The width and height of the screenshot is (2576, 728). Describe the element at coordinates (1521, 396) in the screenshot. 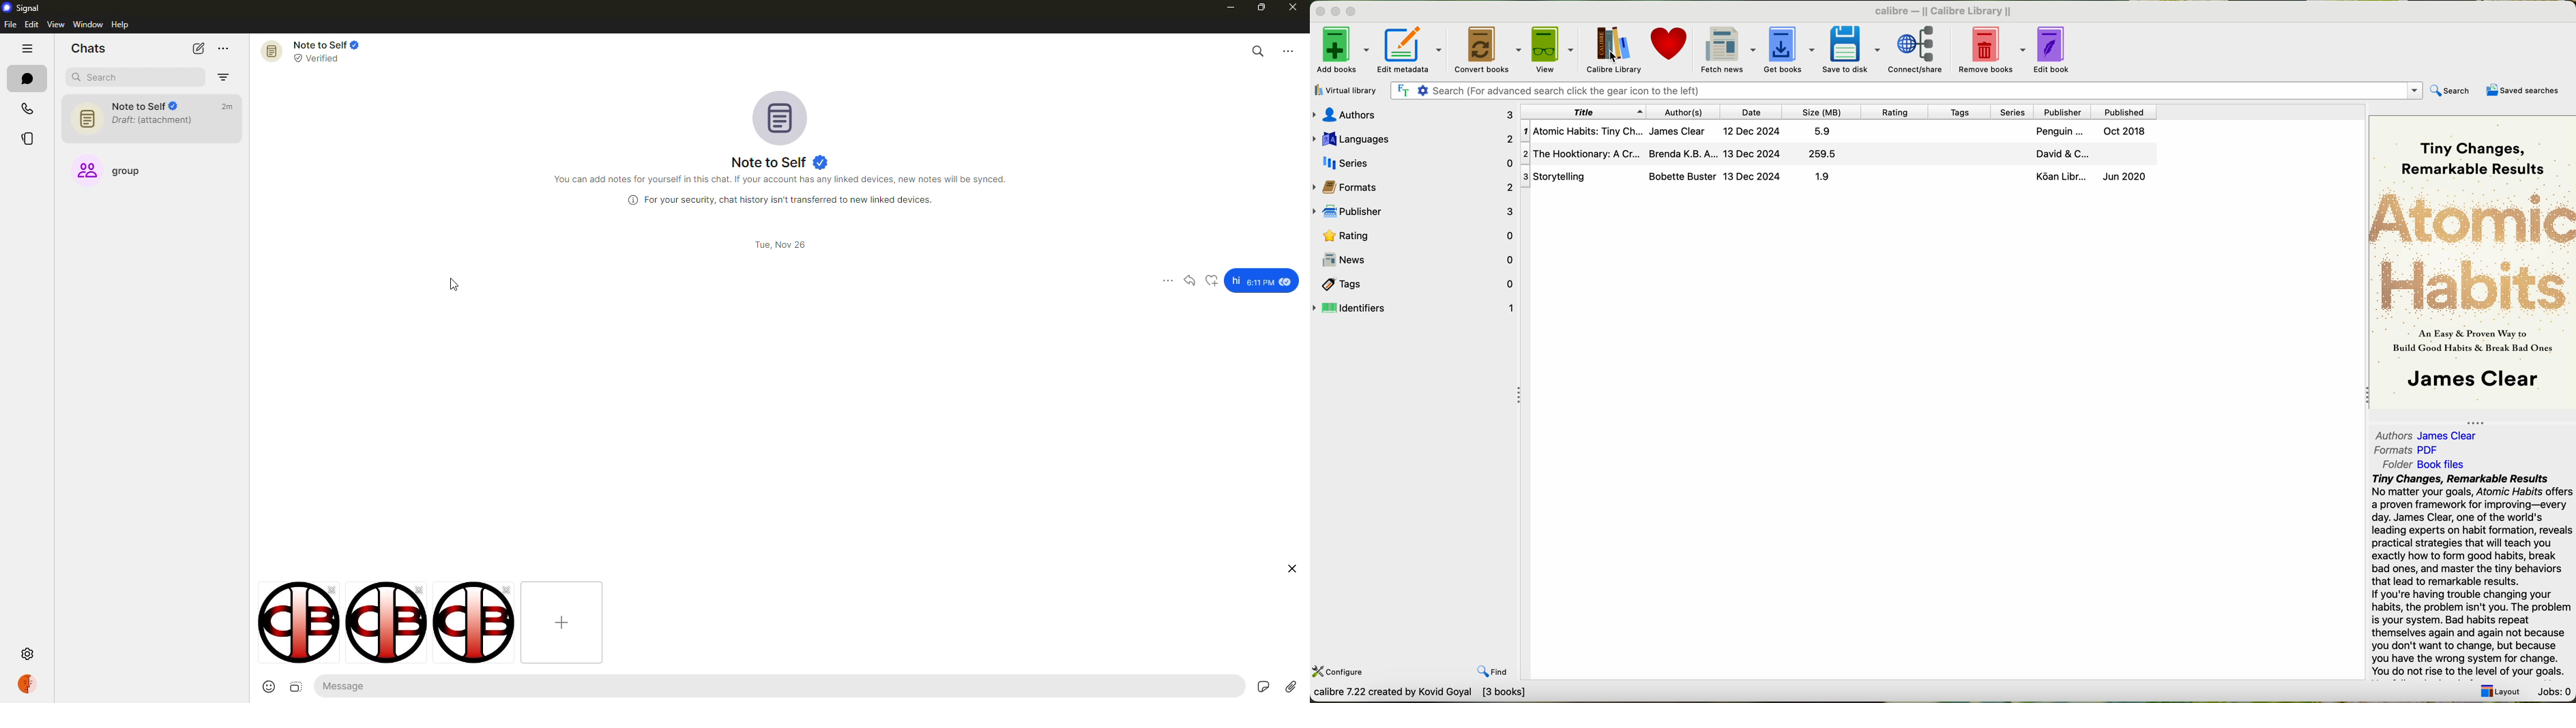

I see `Collapse` at that location.